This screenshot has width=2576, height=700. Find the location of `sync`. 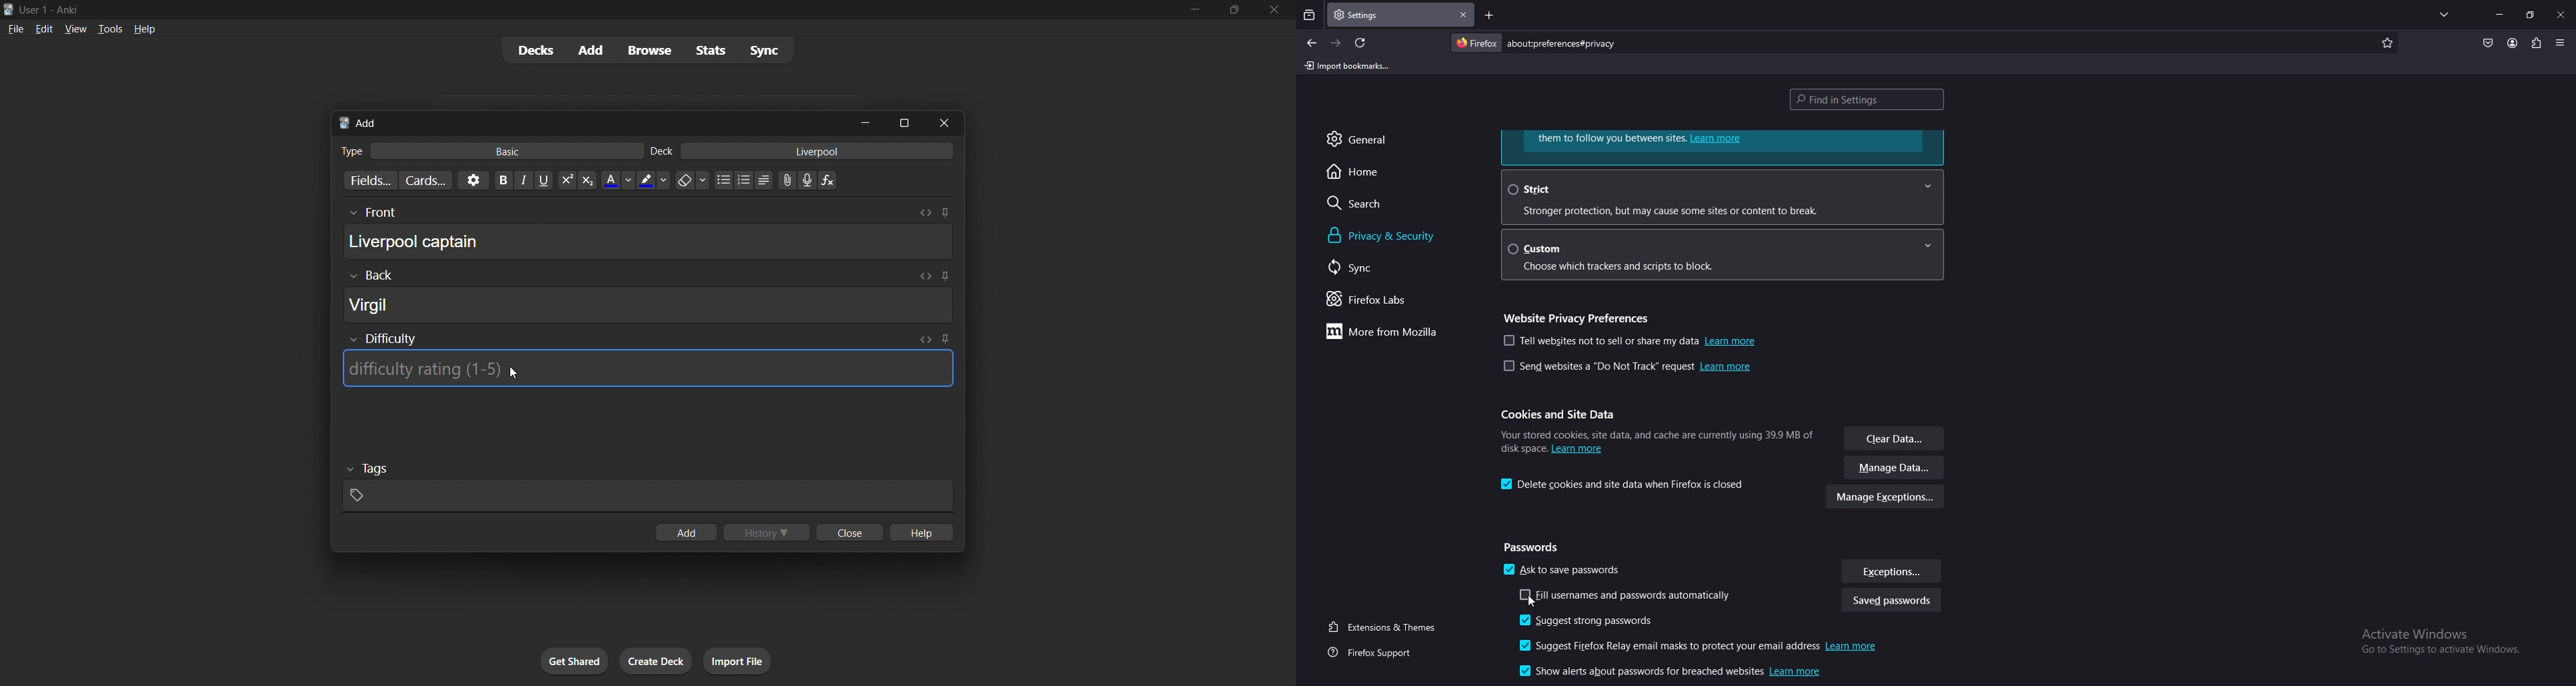

sync is located at coordinates (764, 49).